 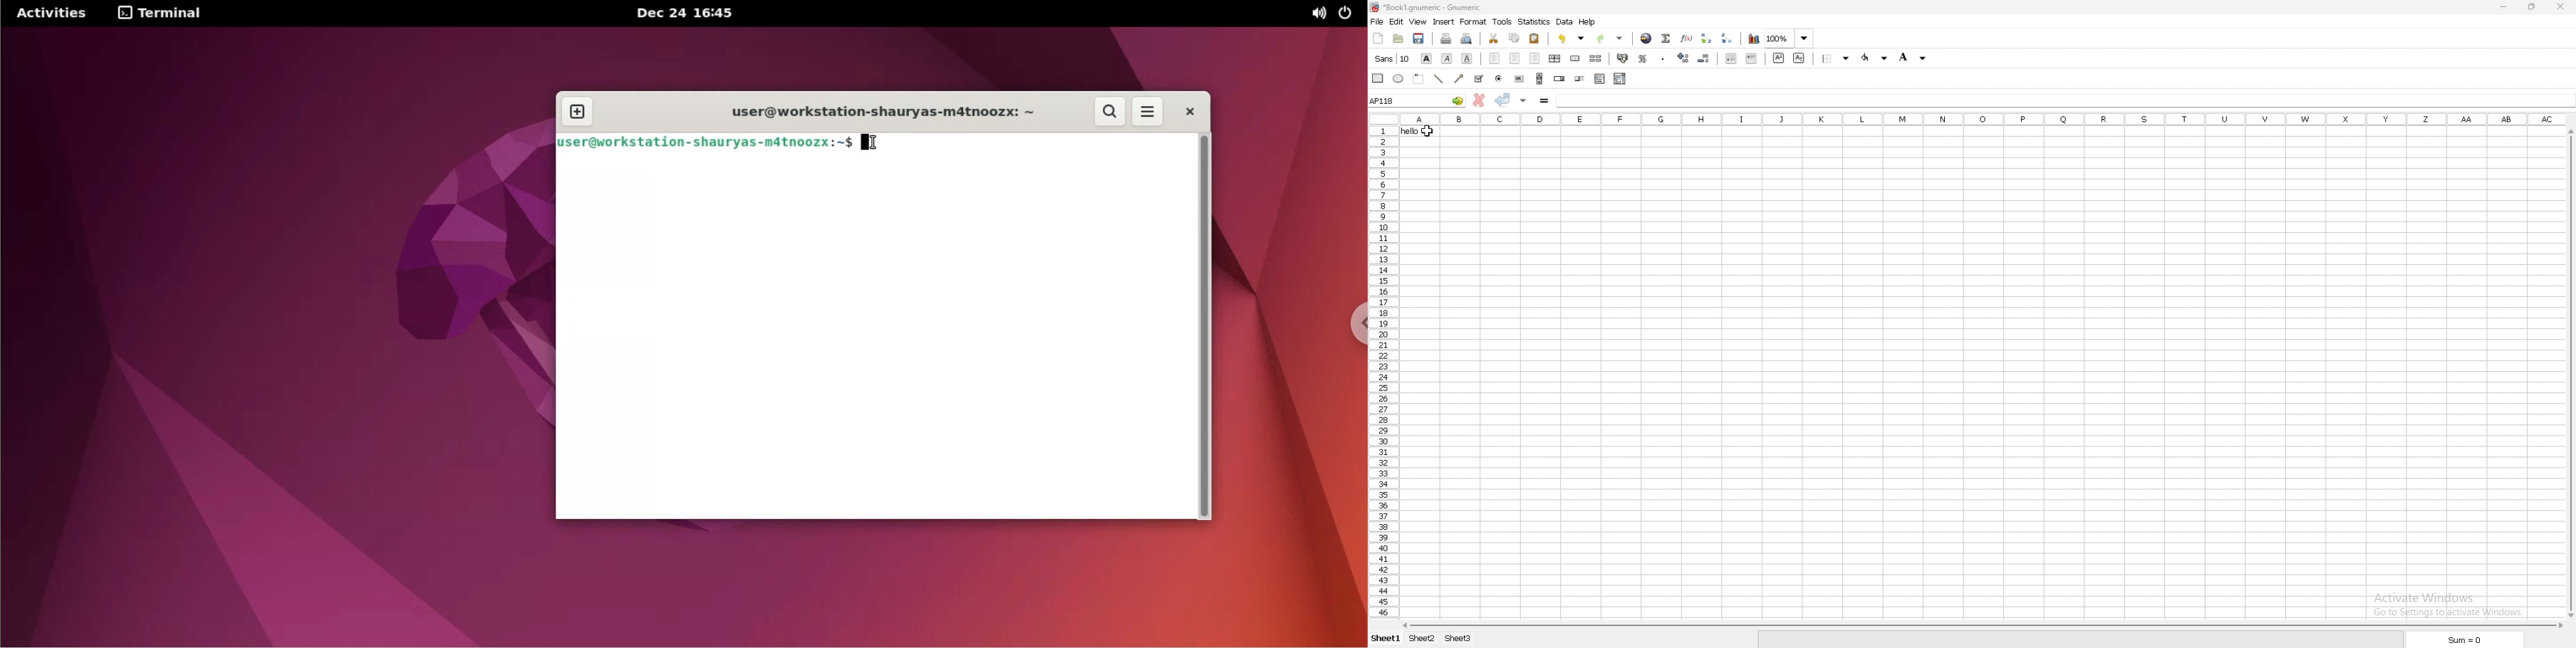 What do you see at coordinates (1378, 37) in the screenshot?
I see `new` at bounding box center [1378, 37].